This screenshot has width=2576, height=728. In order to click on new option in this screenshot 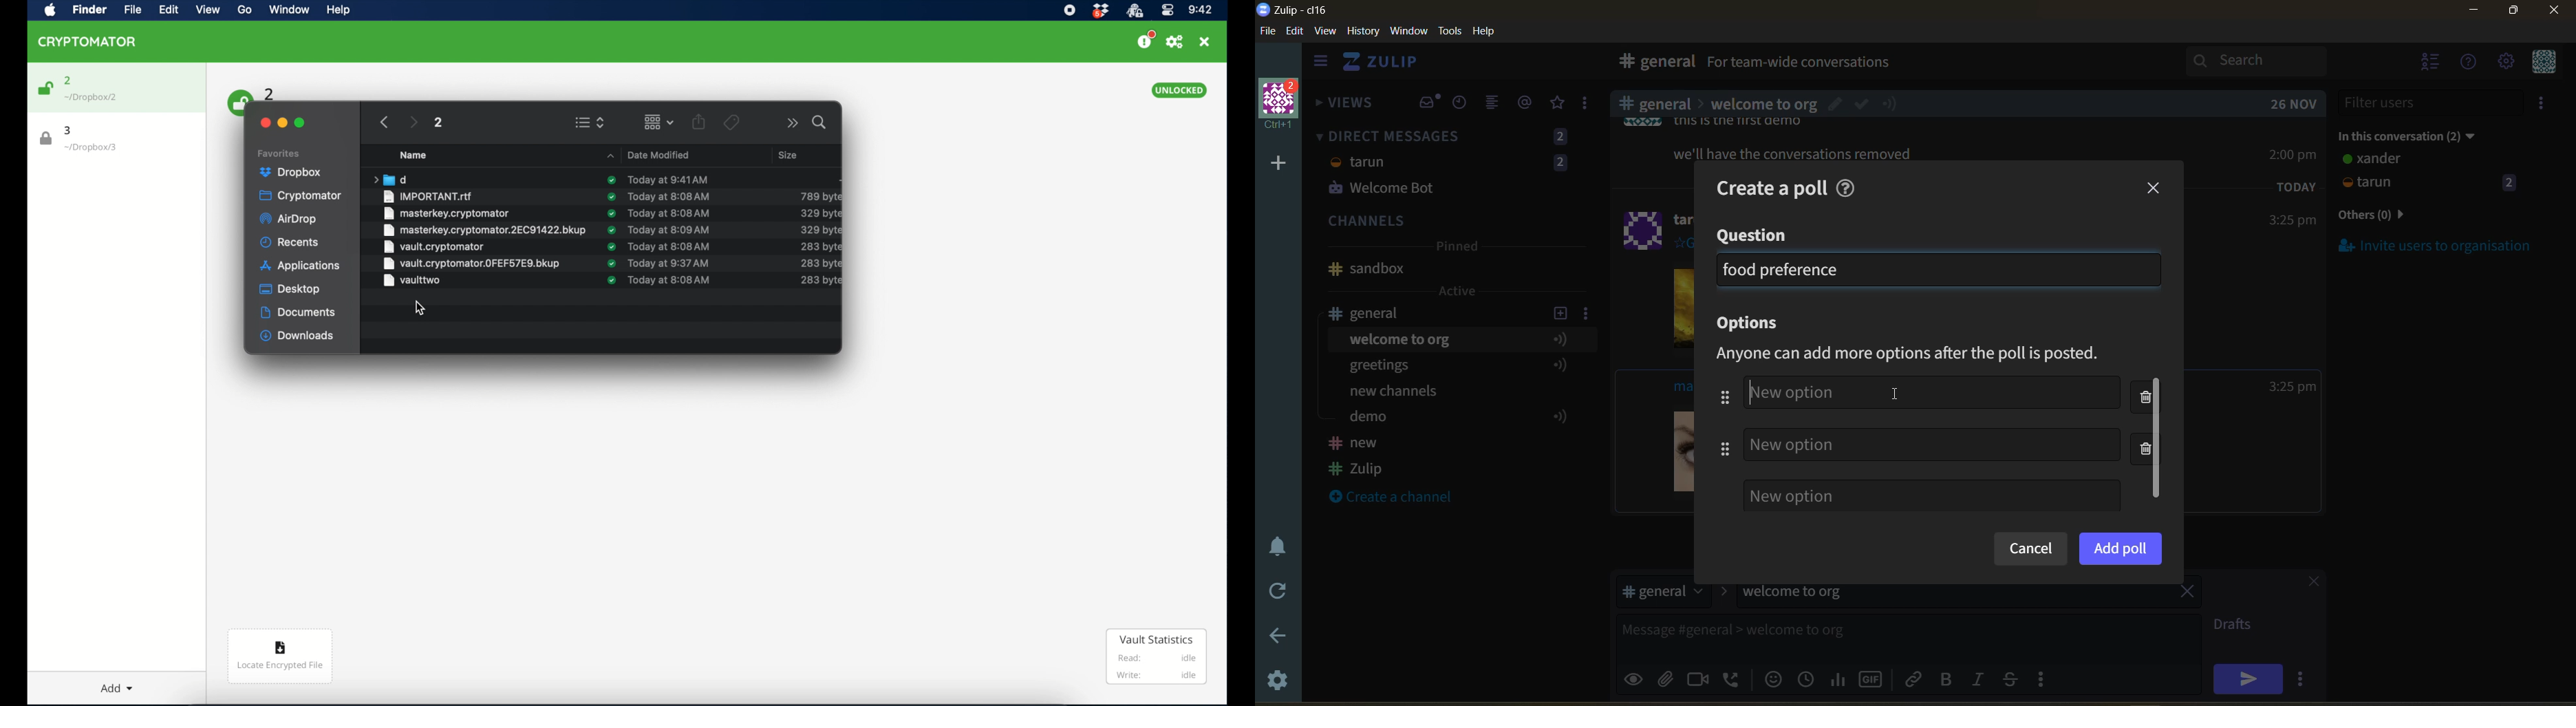, I will do `click(1935, 394)`.